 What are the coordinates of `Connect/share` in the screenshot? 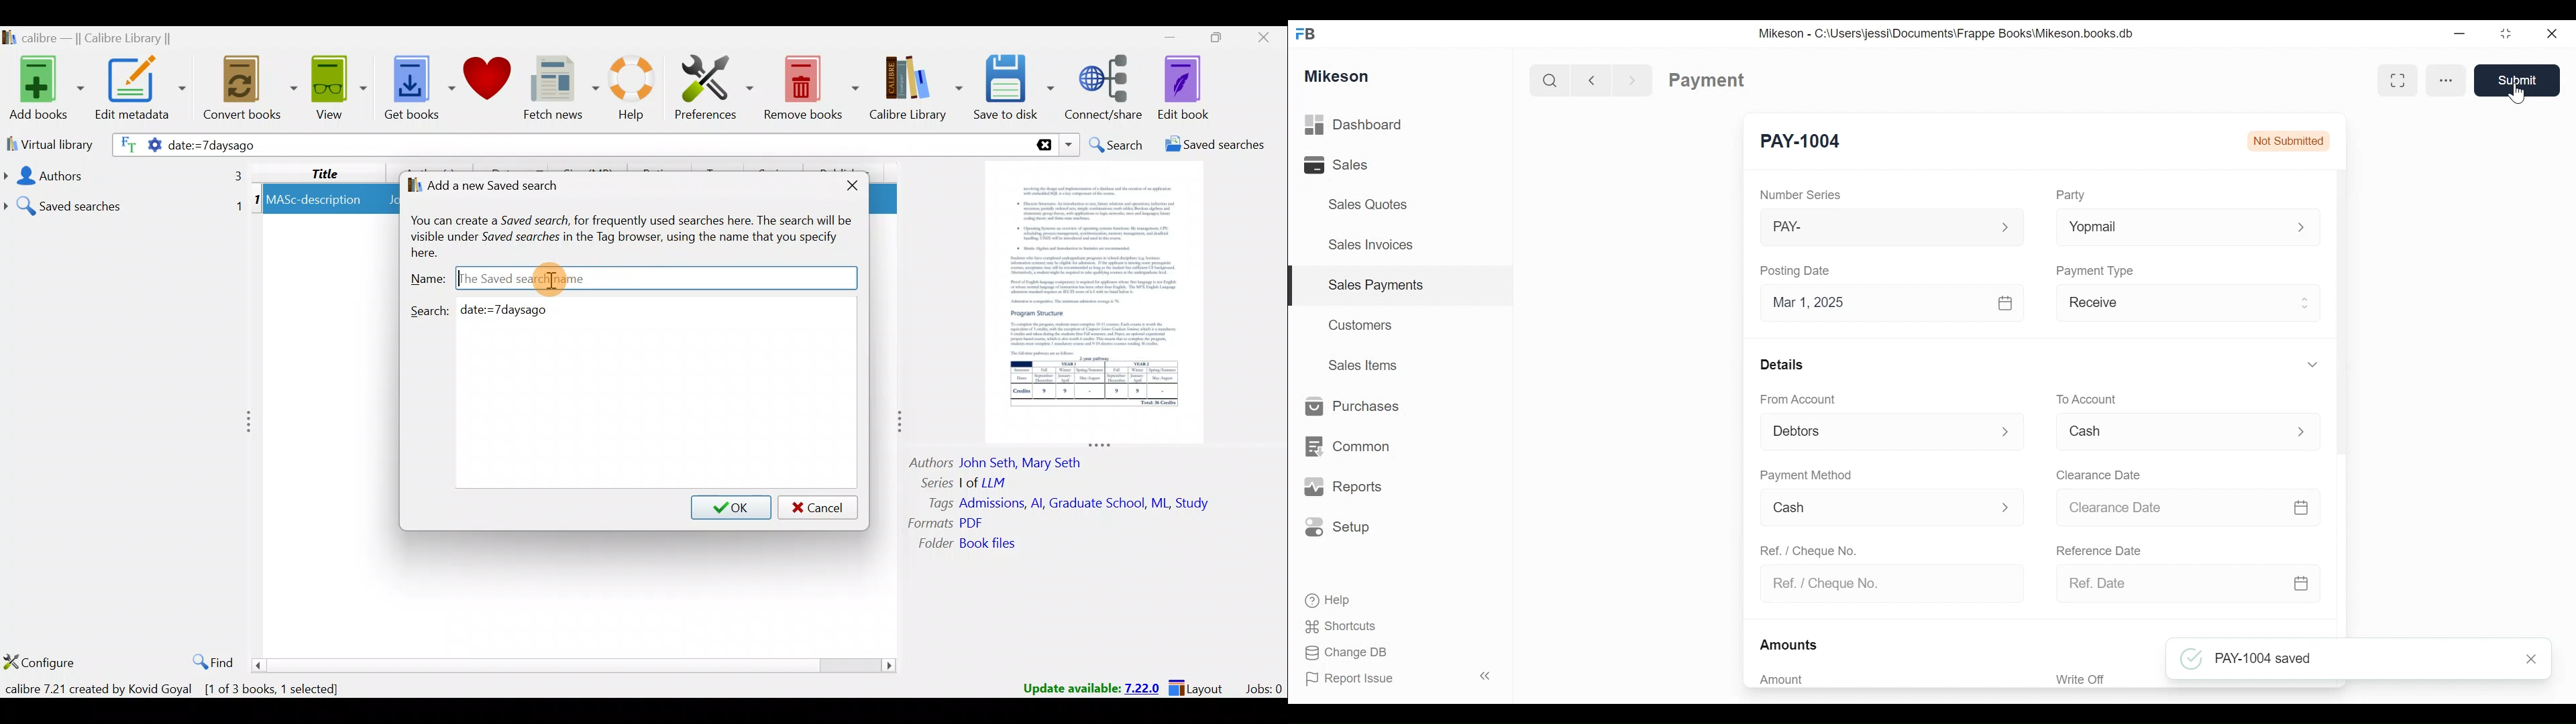 It's located at (1107, 88).